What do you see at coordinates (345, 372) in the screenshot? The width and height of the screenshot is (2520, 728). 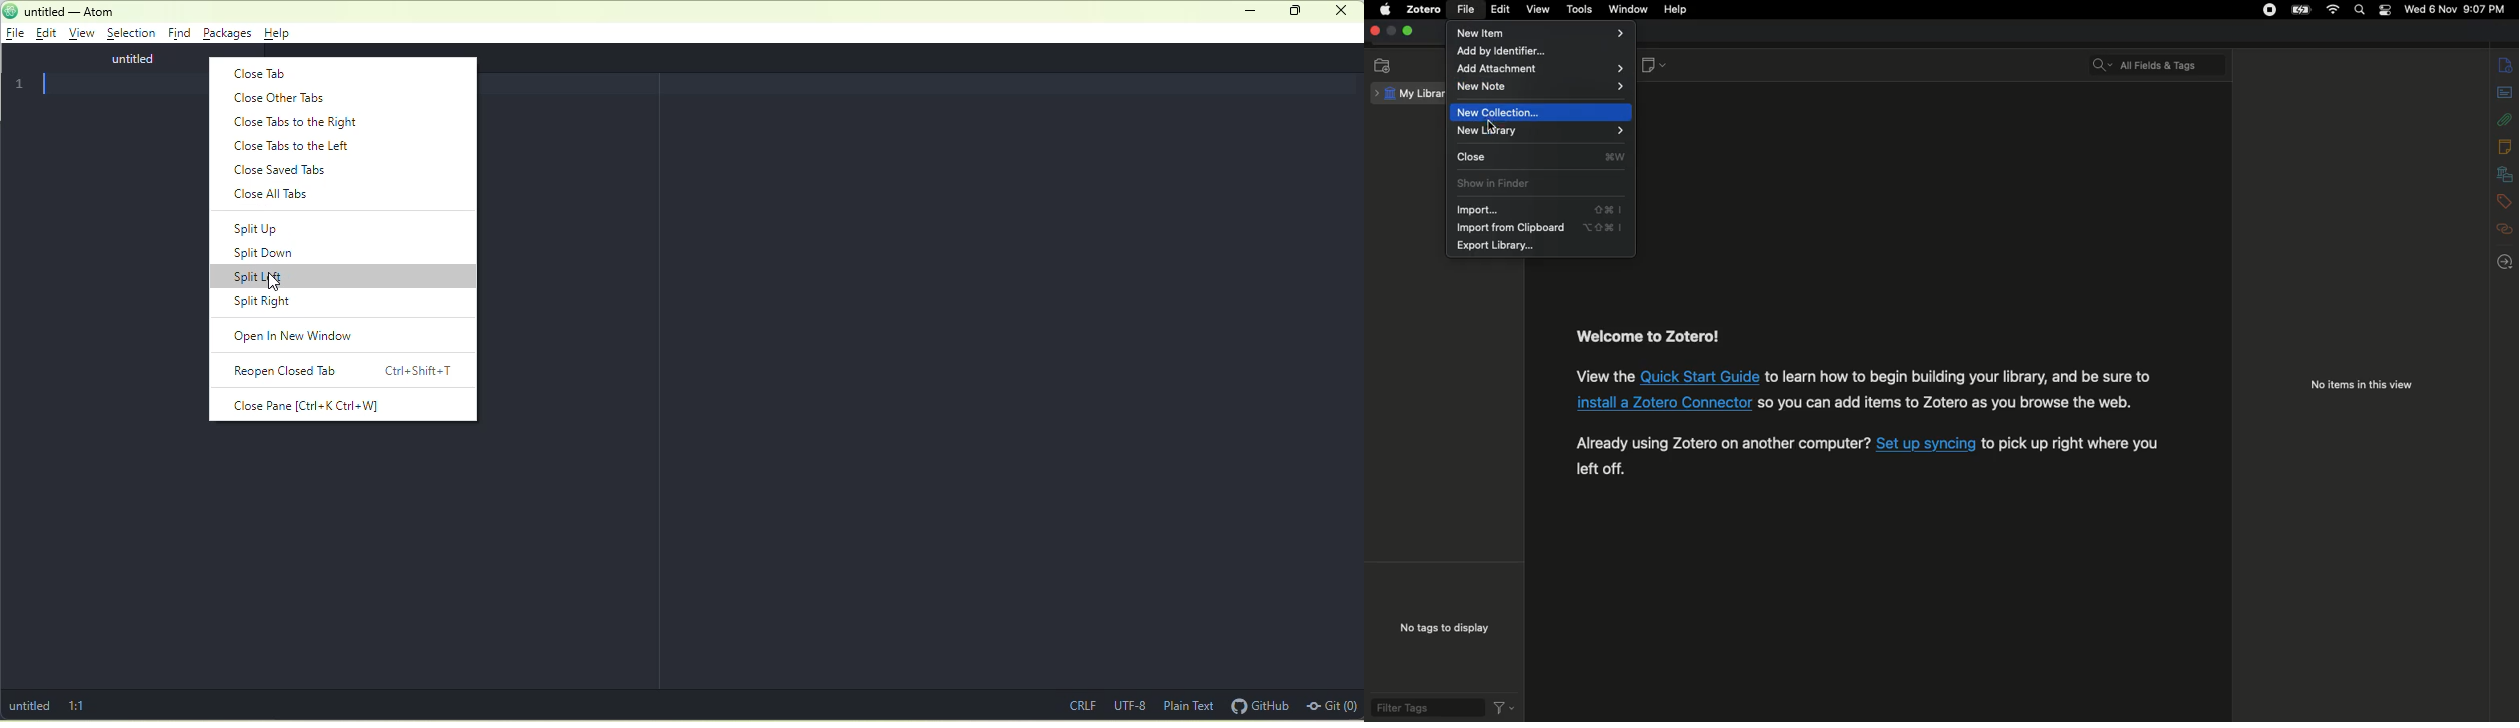 I see `reopen closed tab` at bounding box center [345, 372].